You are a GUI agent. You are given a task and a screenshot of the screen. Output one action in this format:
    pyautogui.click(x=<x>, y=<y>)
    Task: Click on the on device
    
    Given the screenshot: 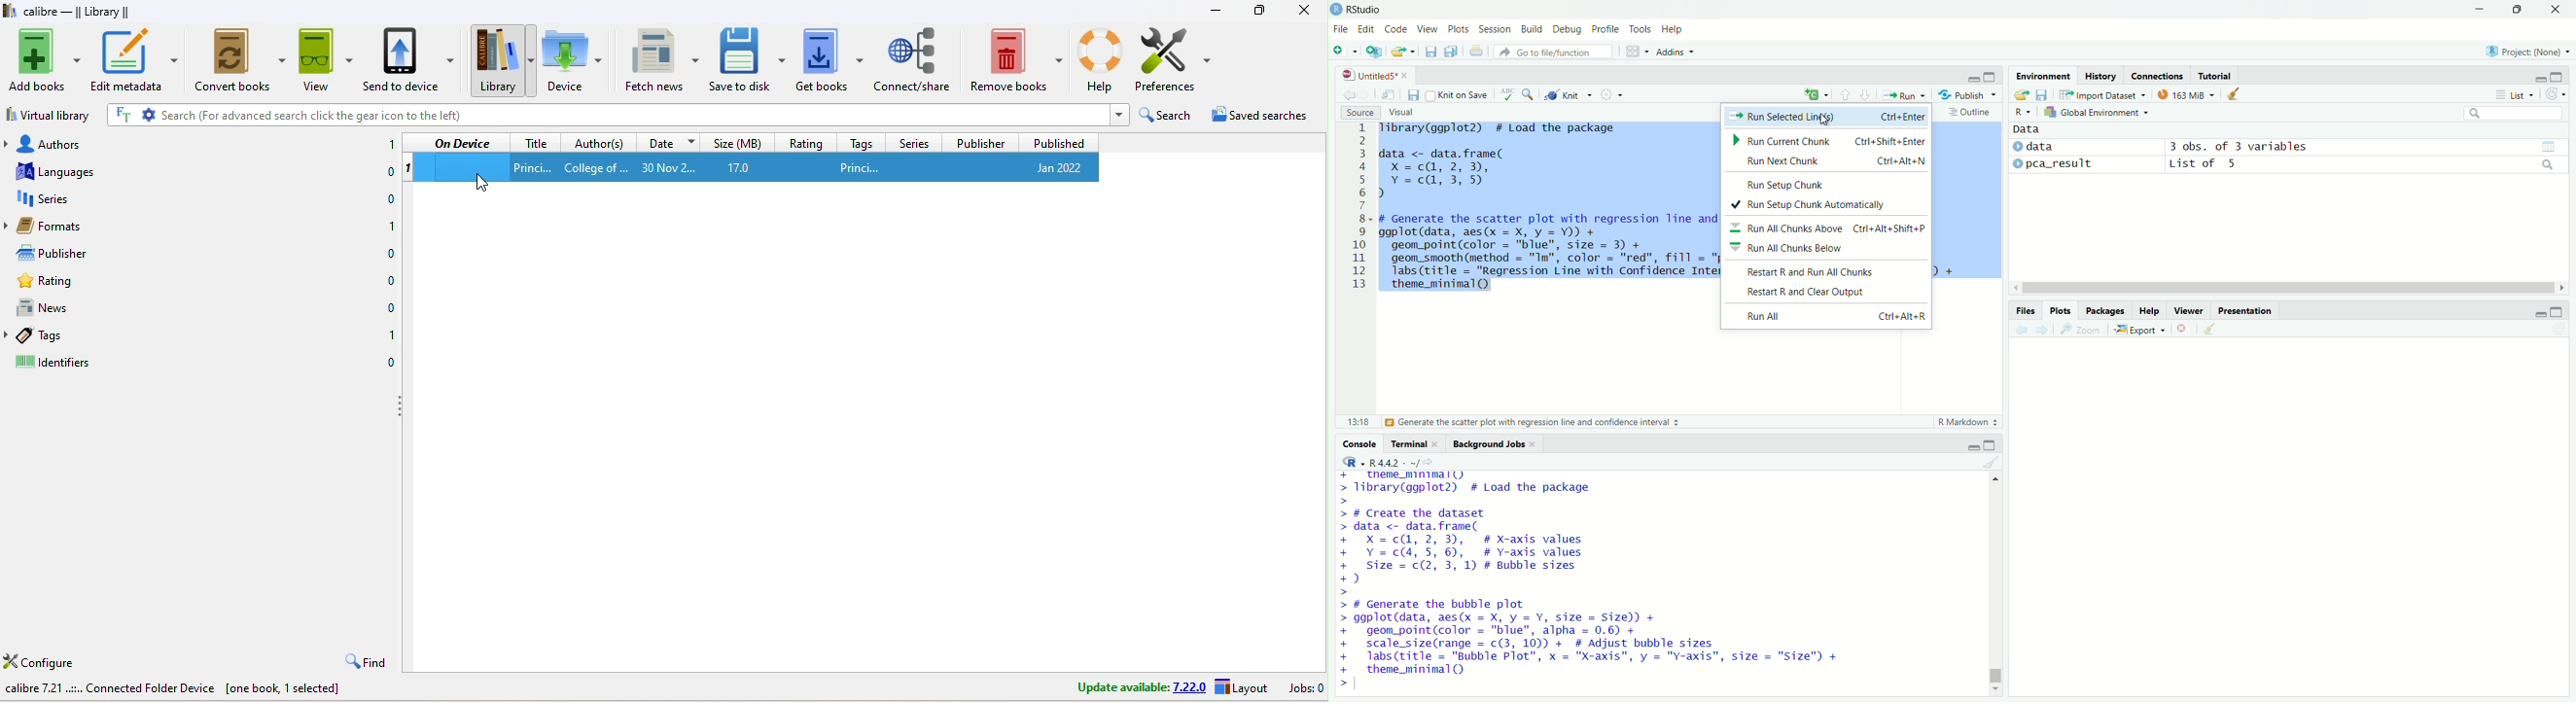 What is the action you would take?
    pyautogui.click(x=462, y=143)
    